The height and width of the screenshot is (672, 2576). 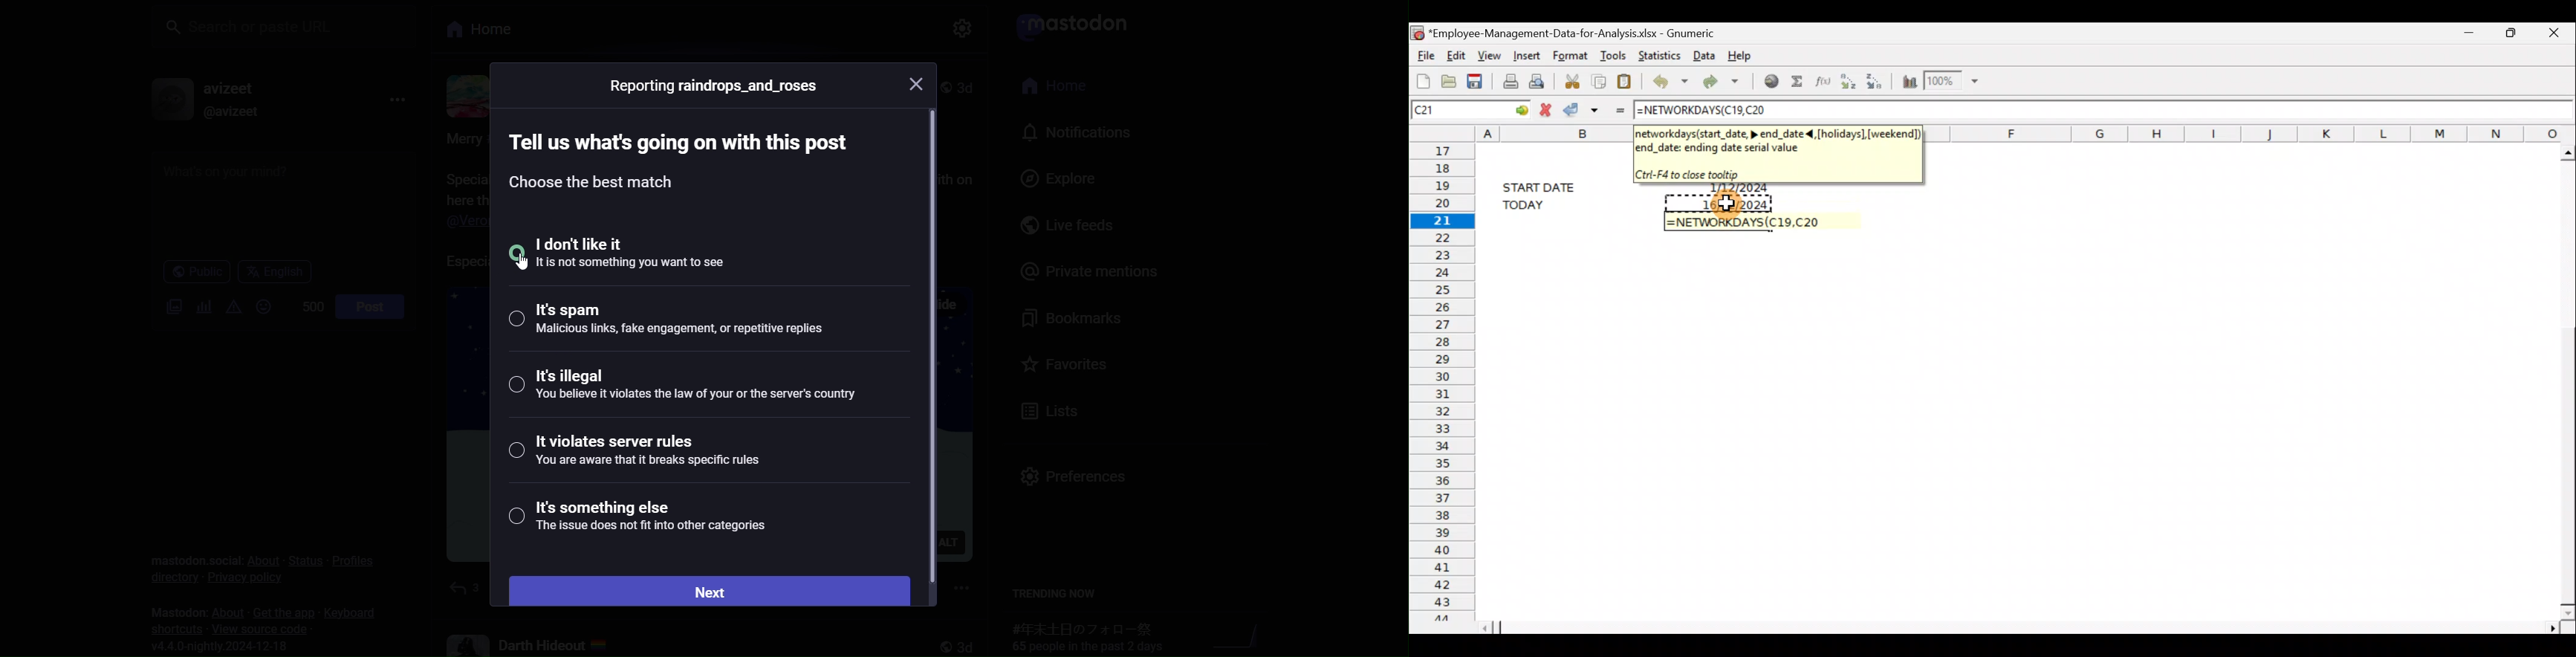 I want to click on Edit, so click(x=1457, y=55).